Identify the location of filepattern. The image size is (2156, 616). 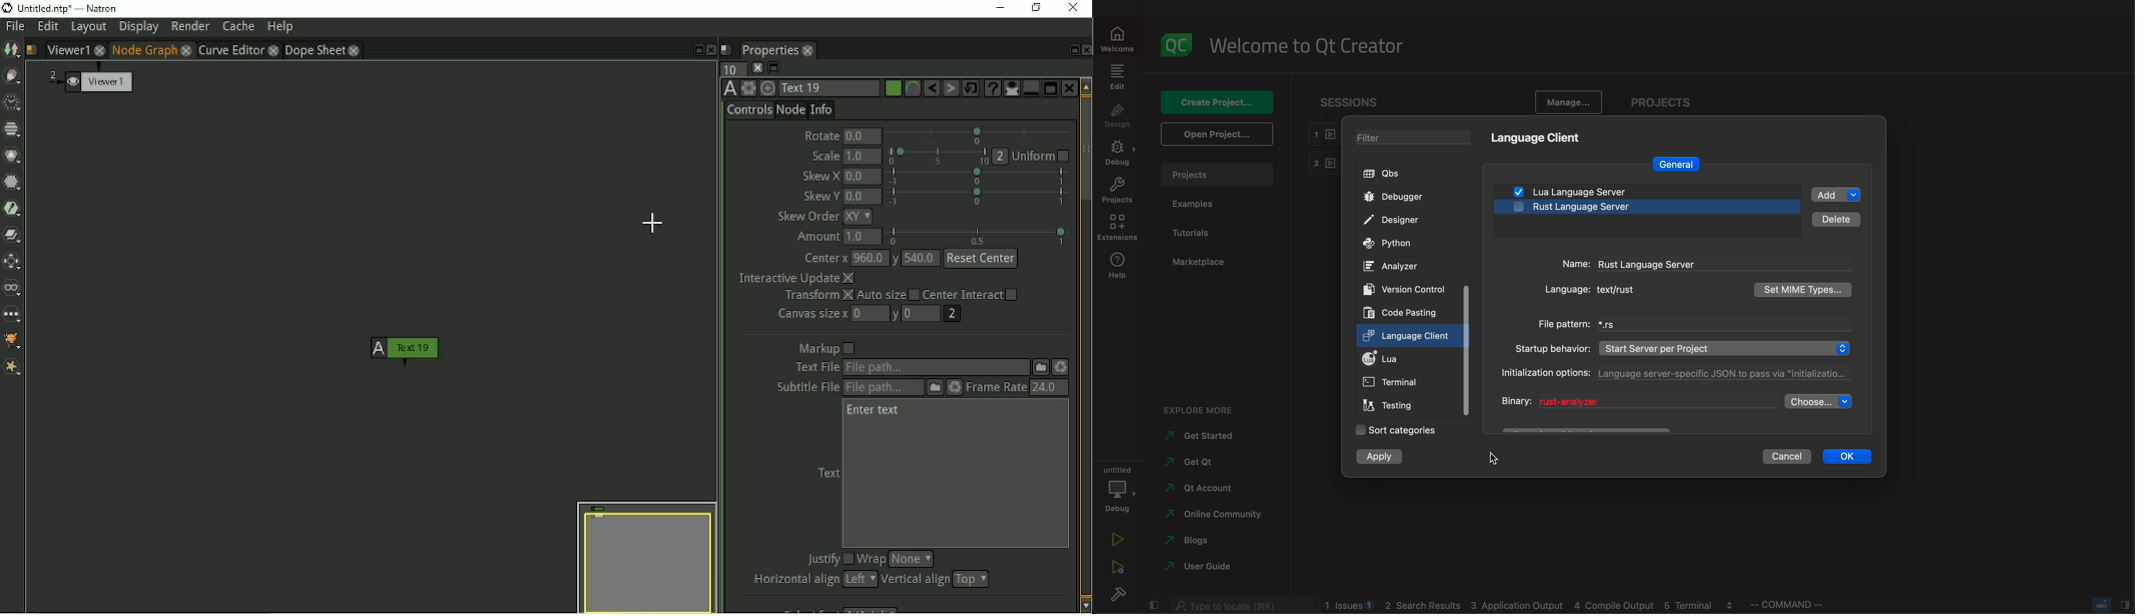
(1689, 324).